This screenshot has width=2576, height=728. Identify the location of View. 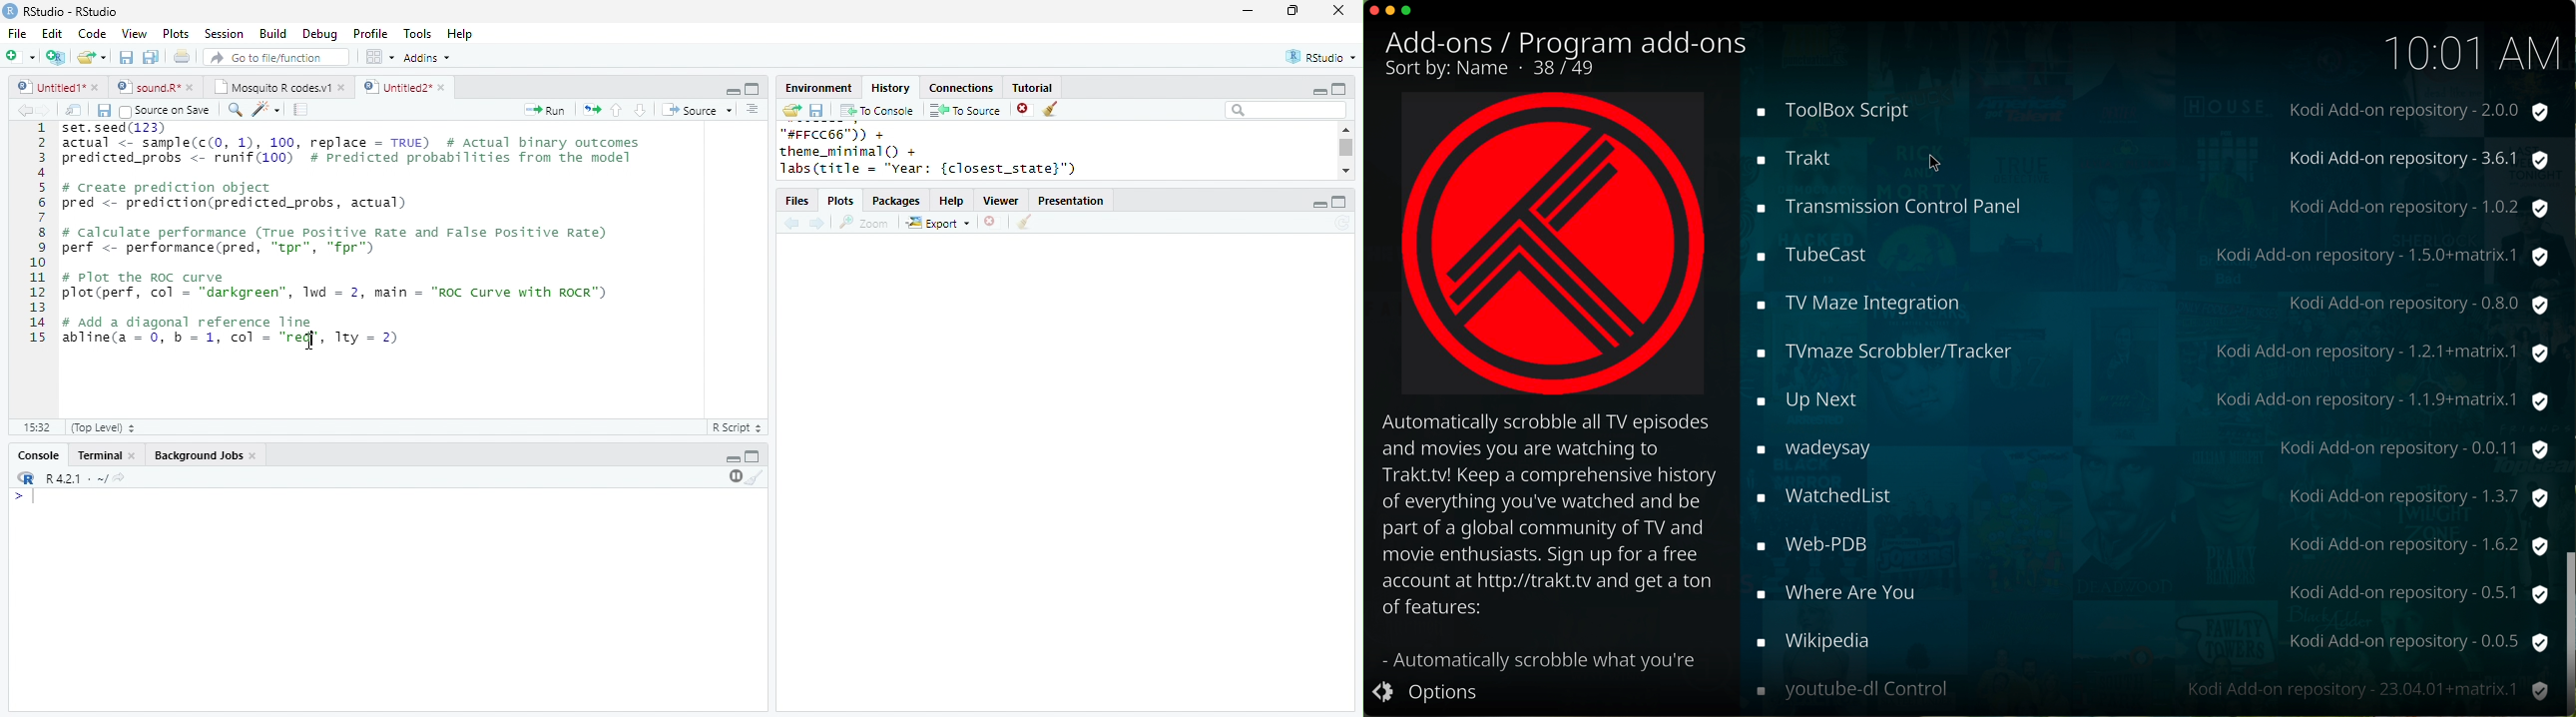
(134, 34).